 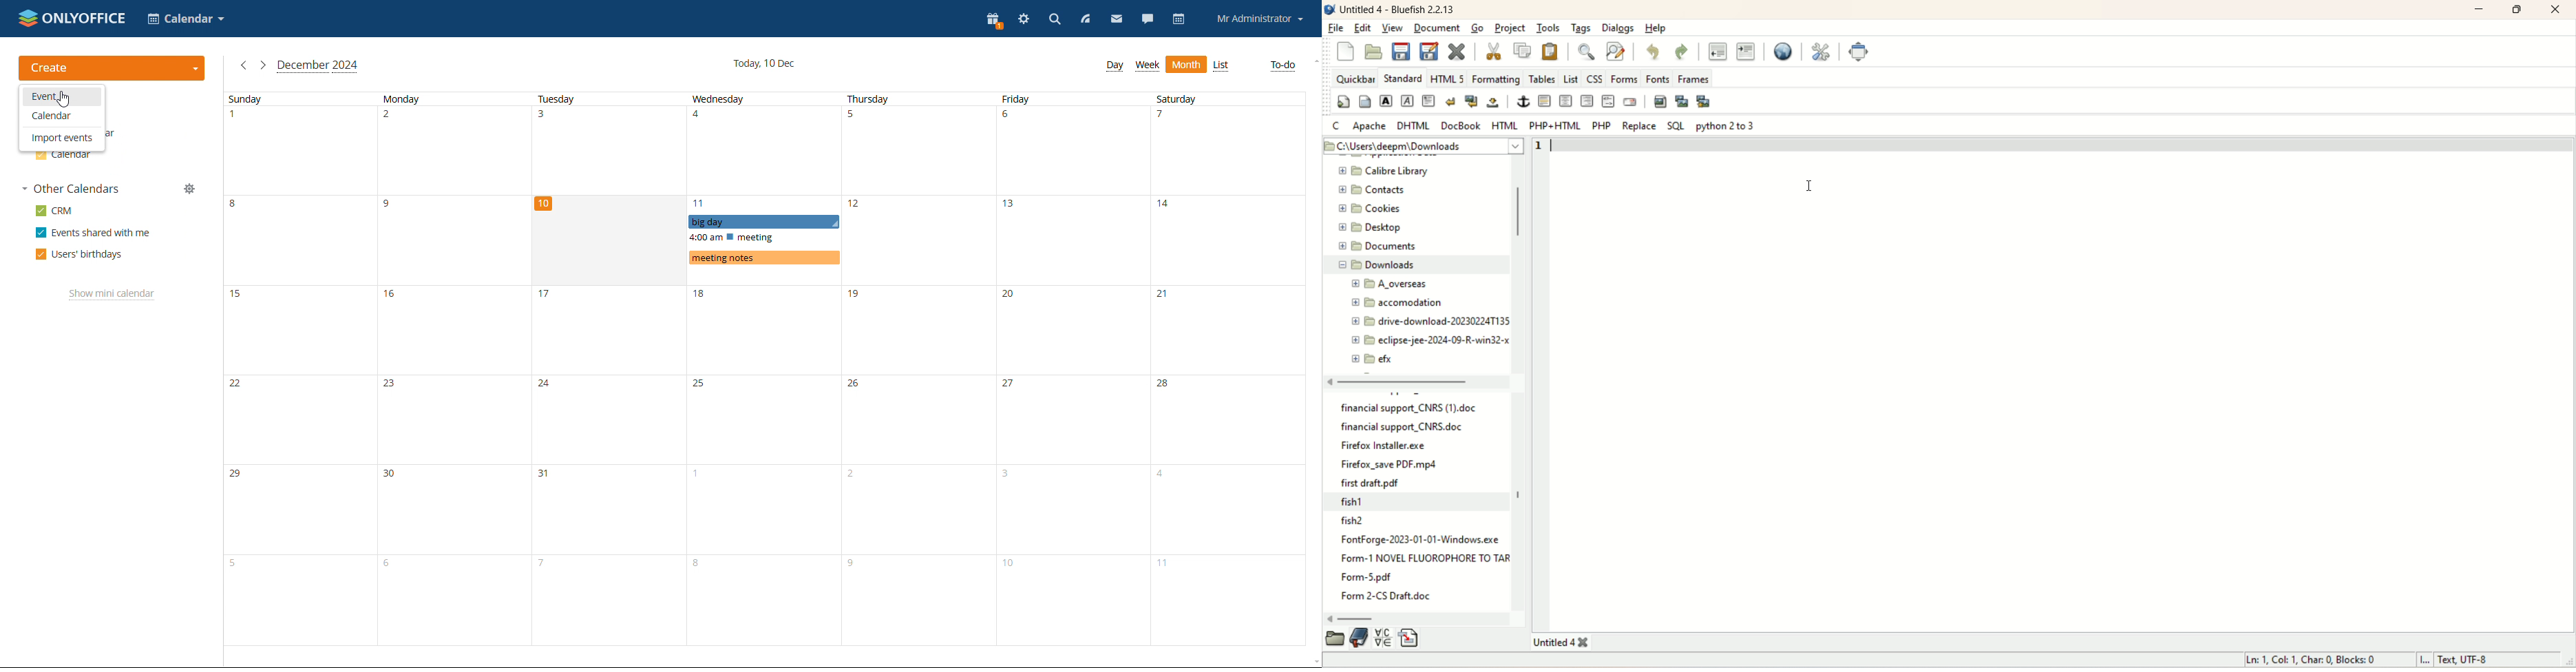 What do you see at coordinates (1401, 51) in the screenshot?
I see `save current file` at bounding box center [1401, 51].